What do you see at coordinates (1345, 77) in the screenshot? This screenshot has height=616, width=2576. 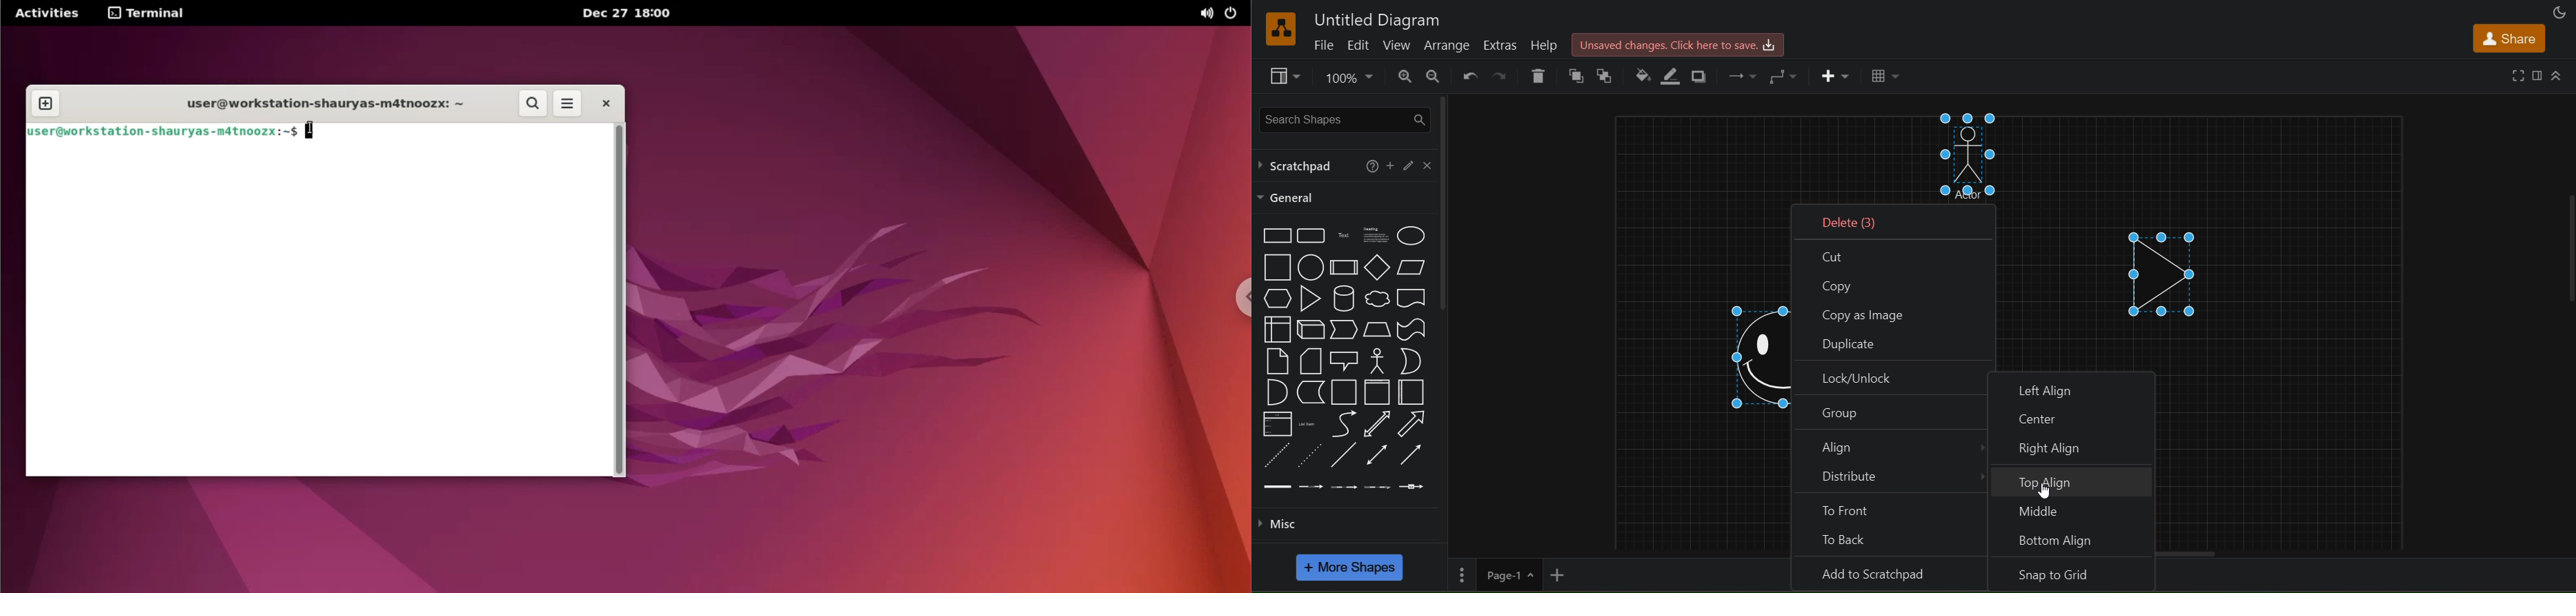 I see `zoom` at bounding box center [1345, 77].